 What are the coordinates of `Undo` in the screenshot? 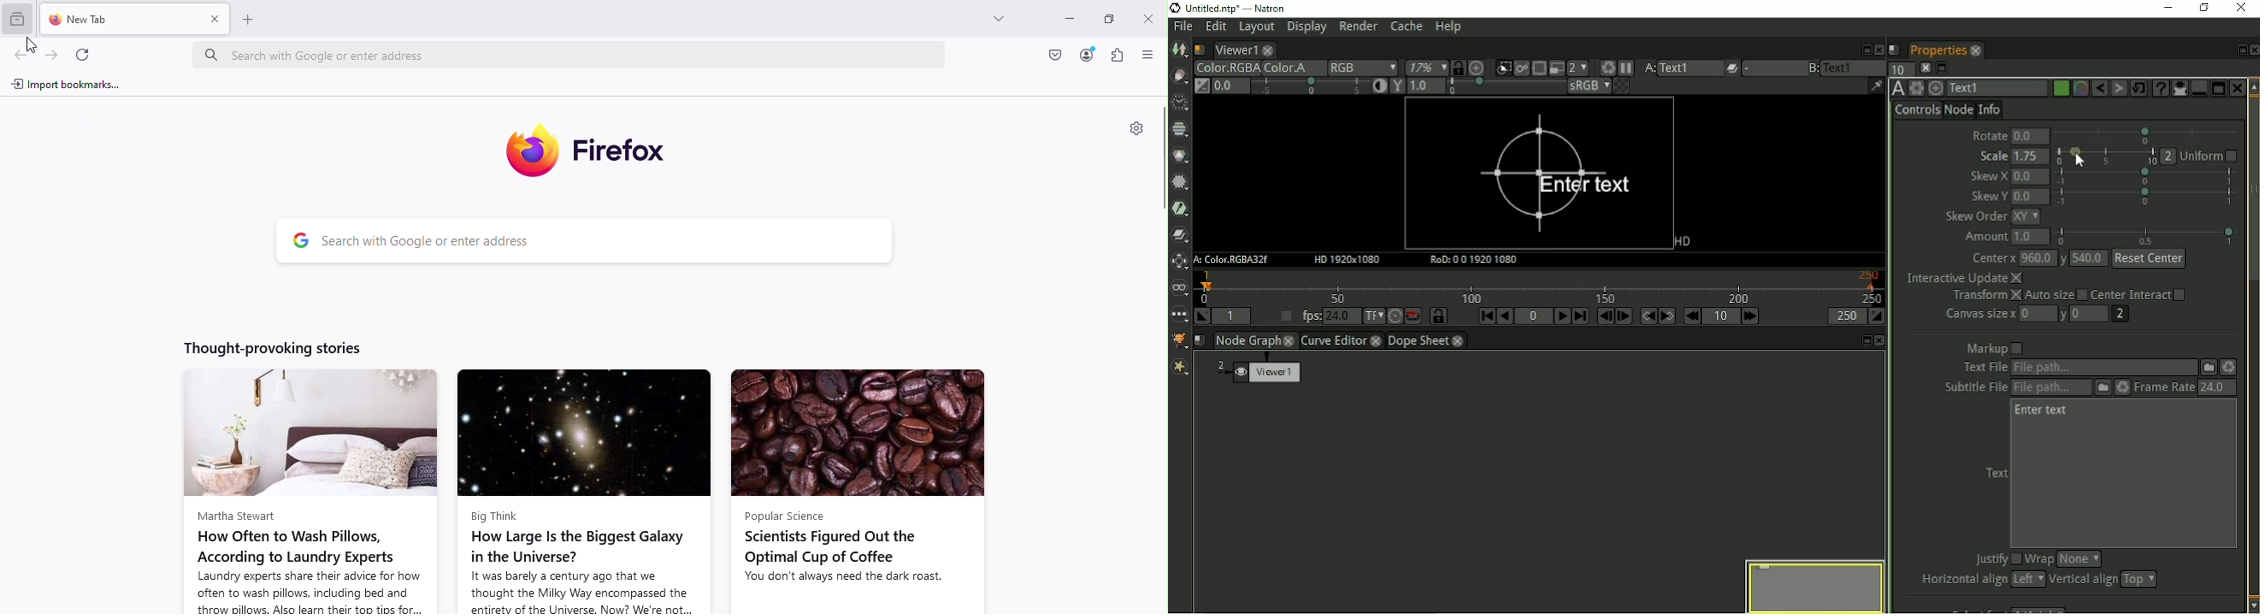 It's located at (2098, 89).